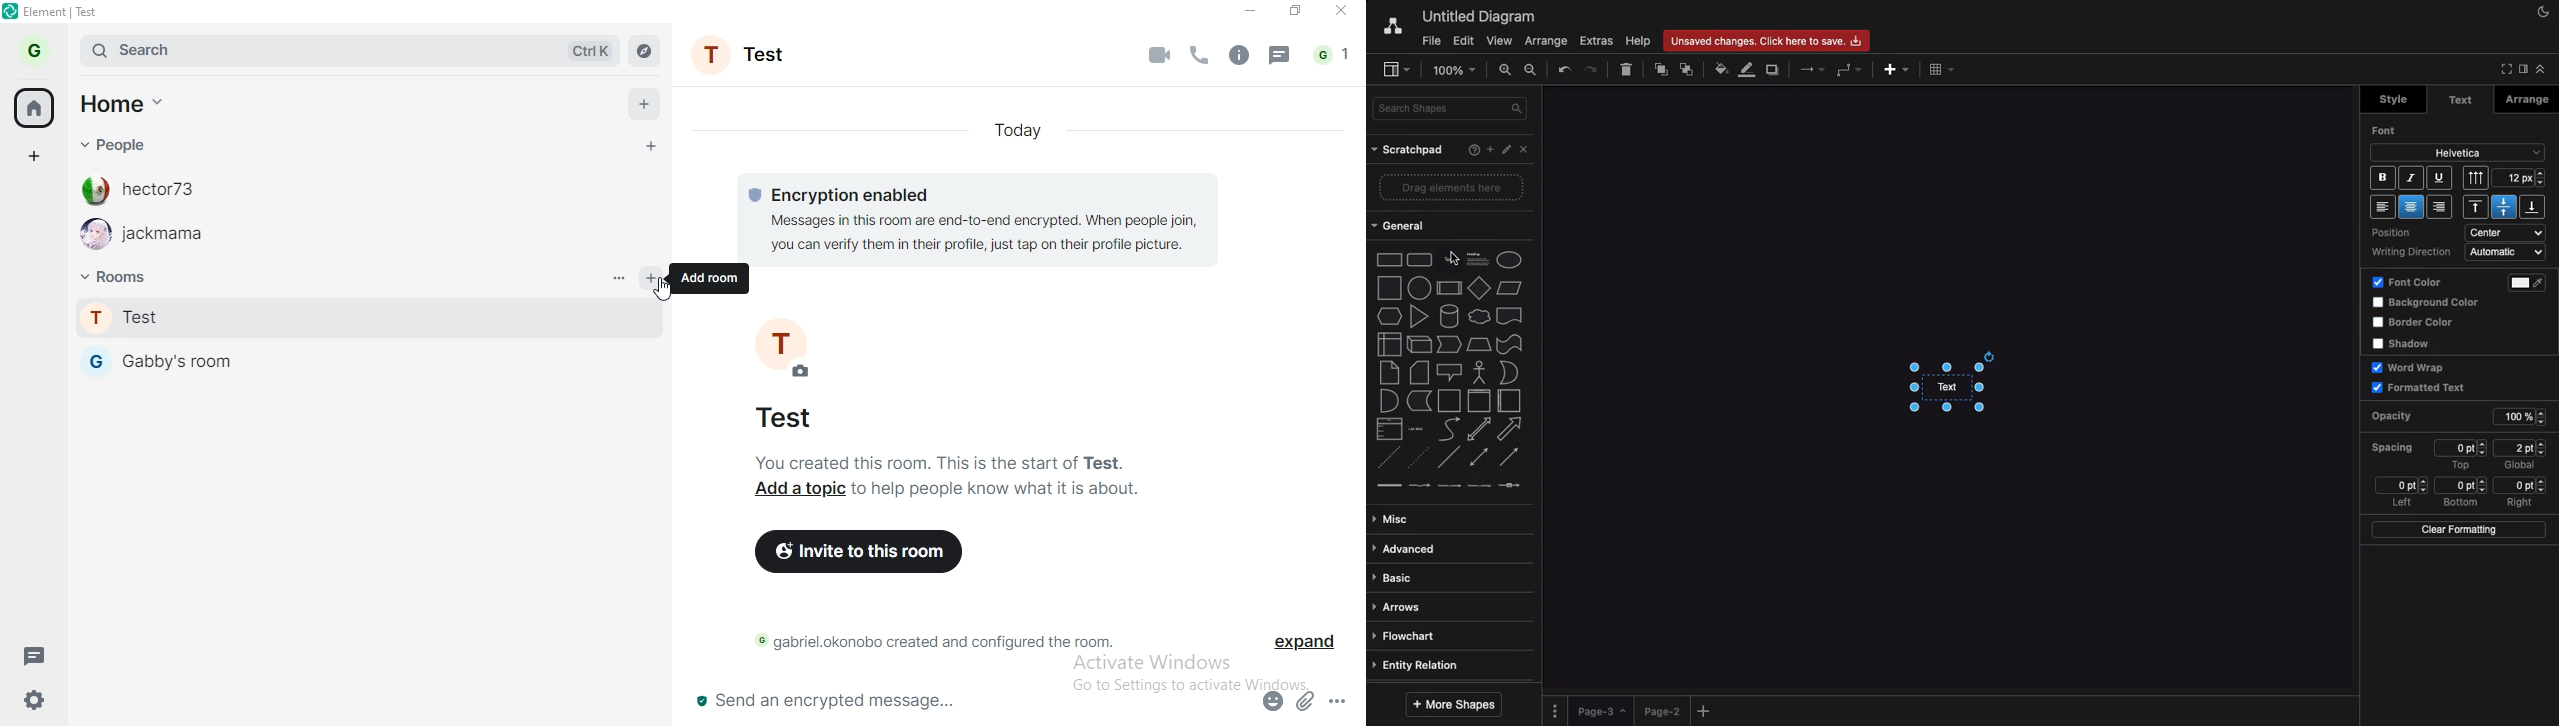 This screenshot has height=728, width=2576. Describe the element at coordinates (1489, 148) in the screenshot. I see `Add` at that location.